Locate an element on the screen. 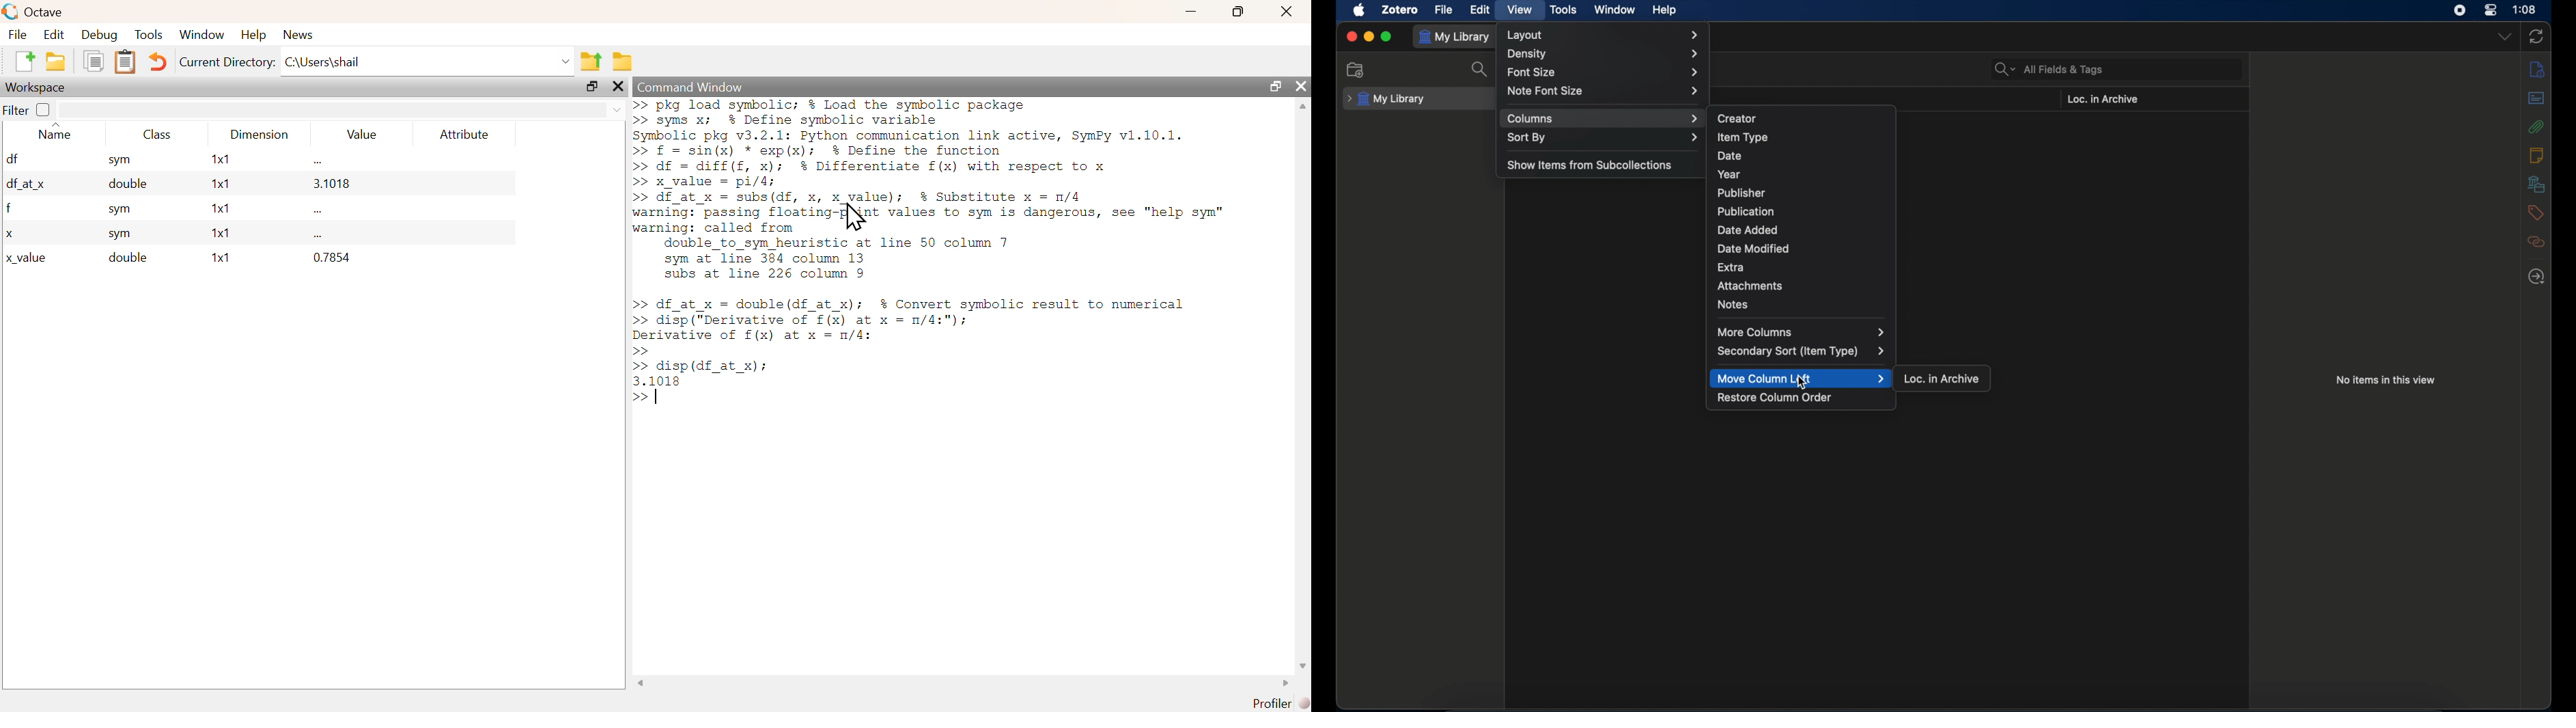 The width and height of the screenshot is (2576, 728). maximize is located at coordinates (1386, 36).